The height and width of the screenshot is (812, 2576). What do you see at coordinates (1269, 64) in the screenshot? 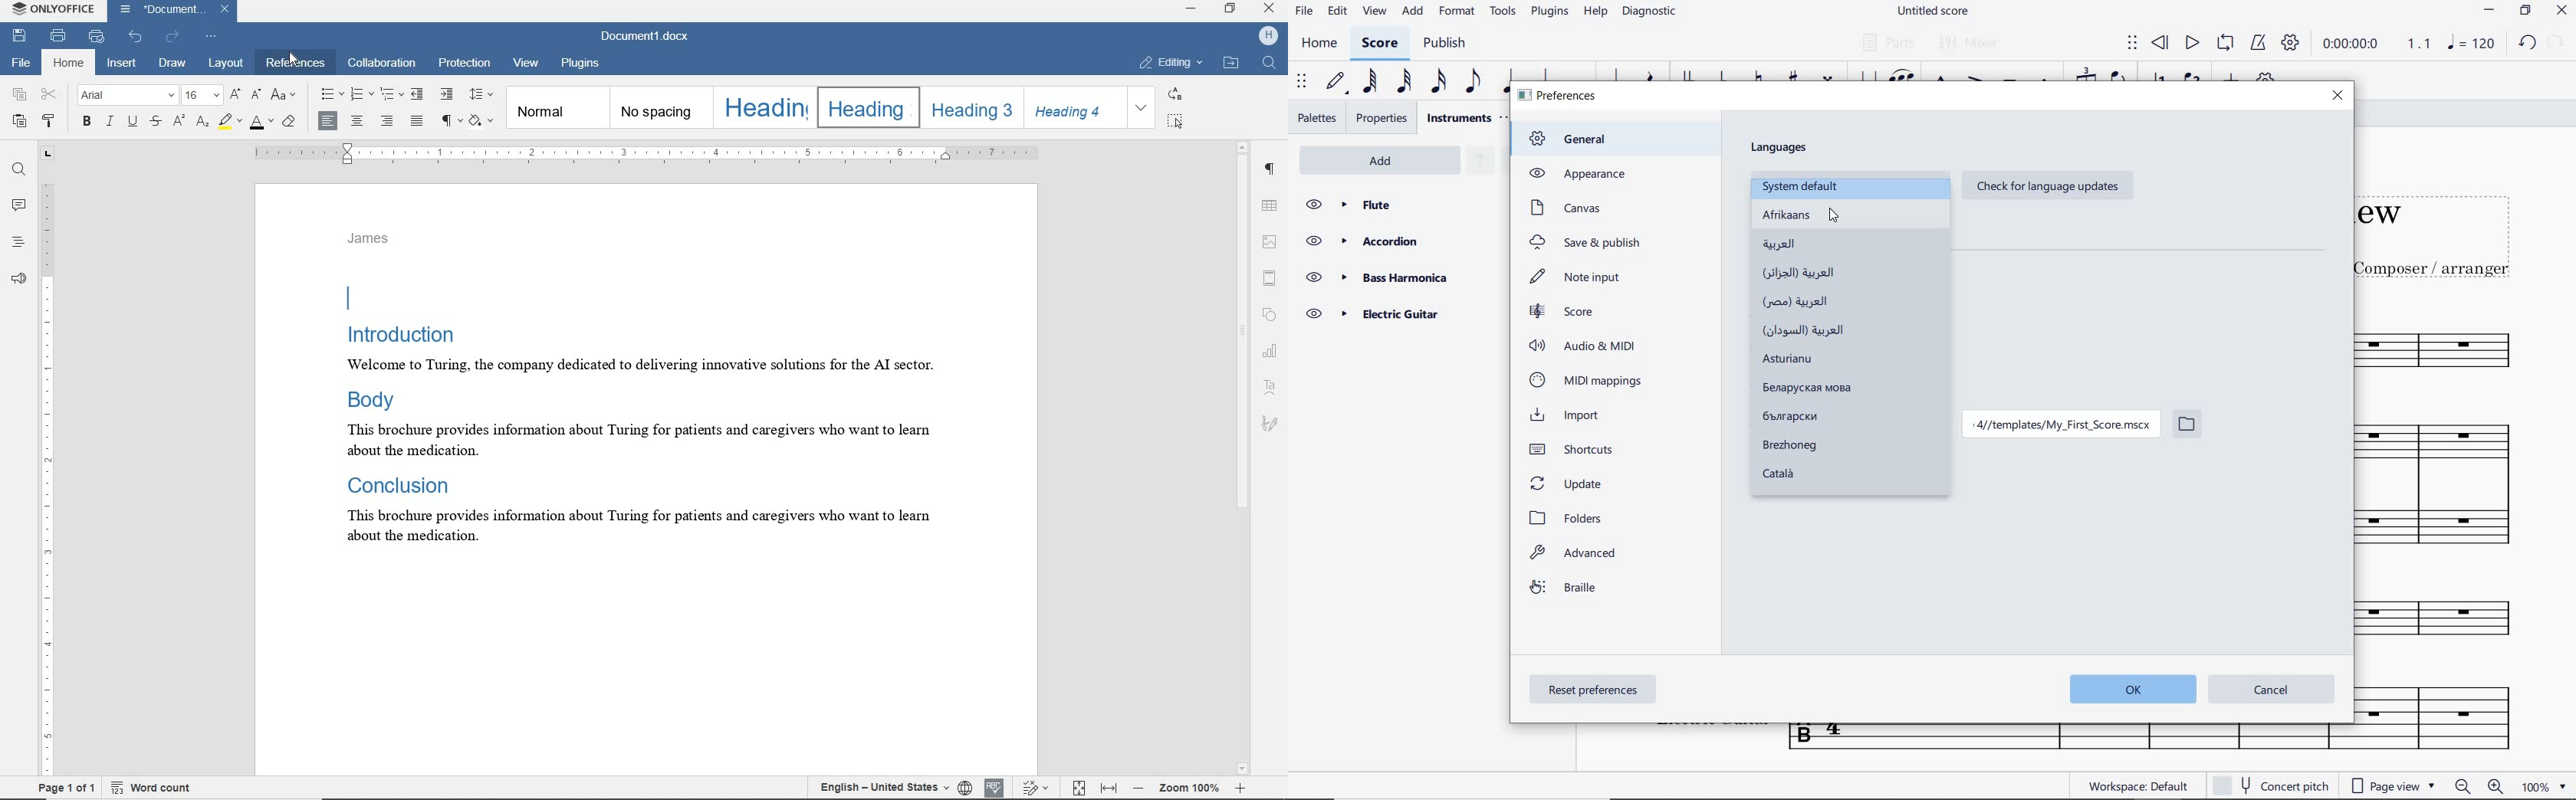
I see `FIND` at bounding box center [1269, 64].